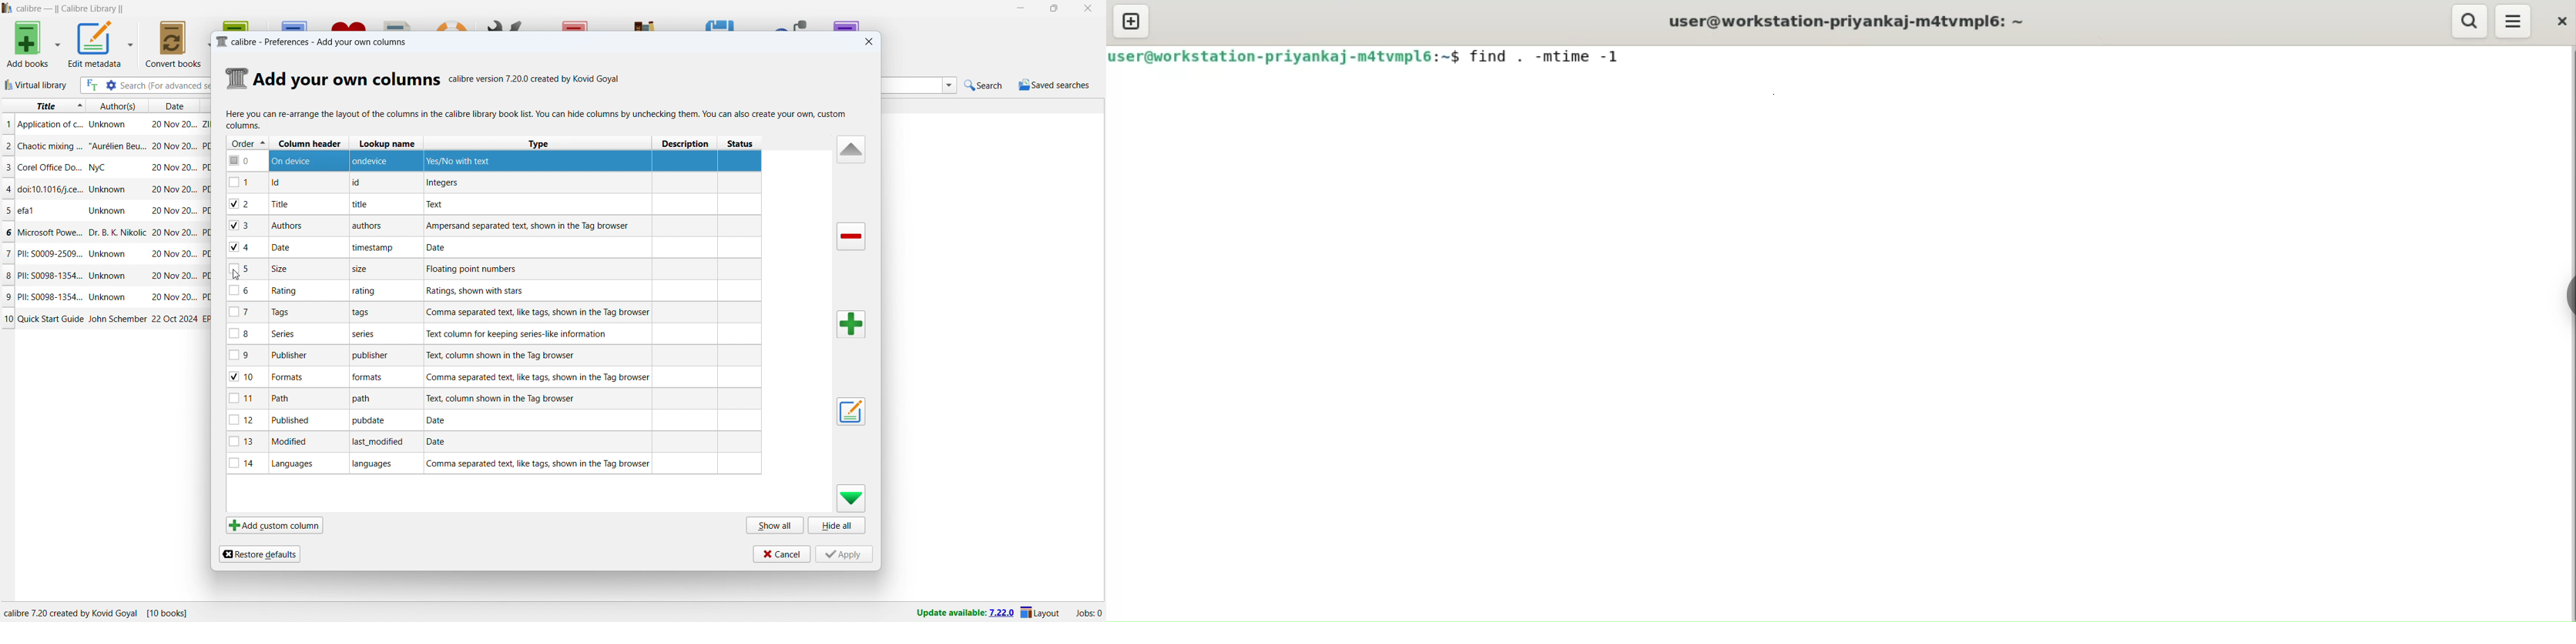 This screenshot has width=2576, height=644. What do you see at coordinates (246, 419) in the screenshot?
I see `12` at bounding box center [246, 419].